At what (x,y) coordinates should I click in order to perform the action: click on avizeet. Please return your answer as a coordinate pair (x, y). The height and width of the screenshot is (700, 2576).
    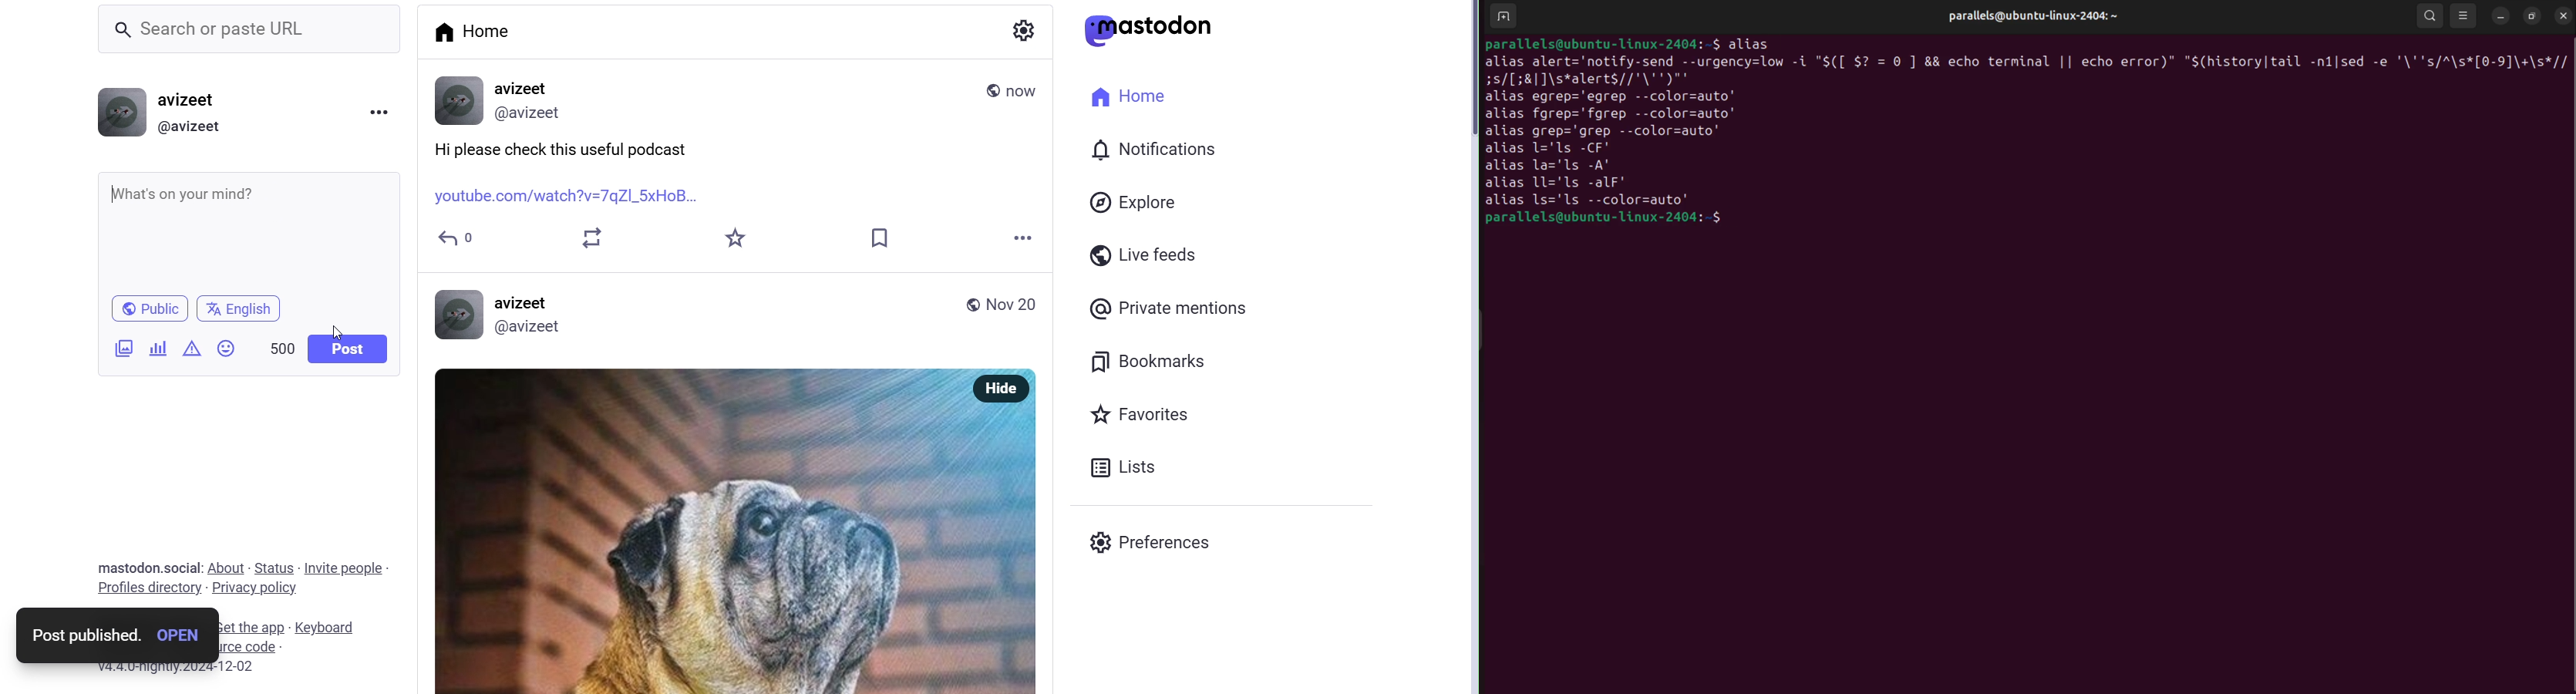
    Looking at the image, I should click on (526, 89).